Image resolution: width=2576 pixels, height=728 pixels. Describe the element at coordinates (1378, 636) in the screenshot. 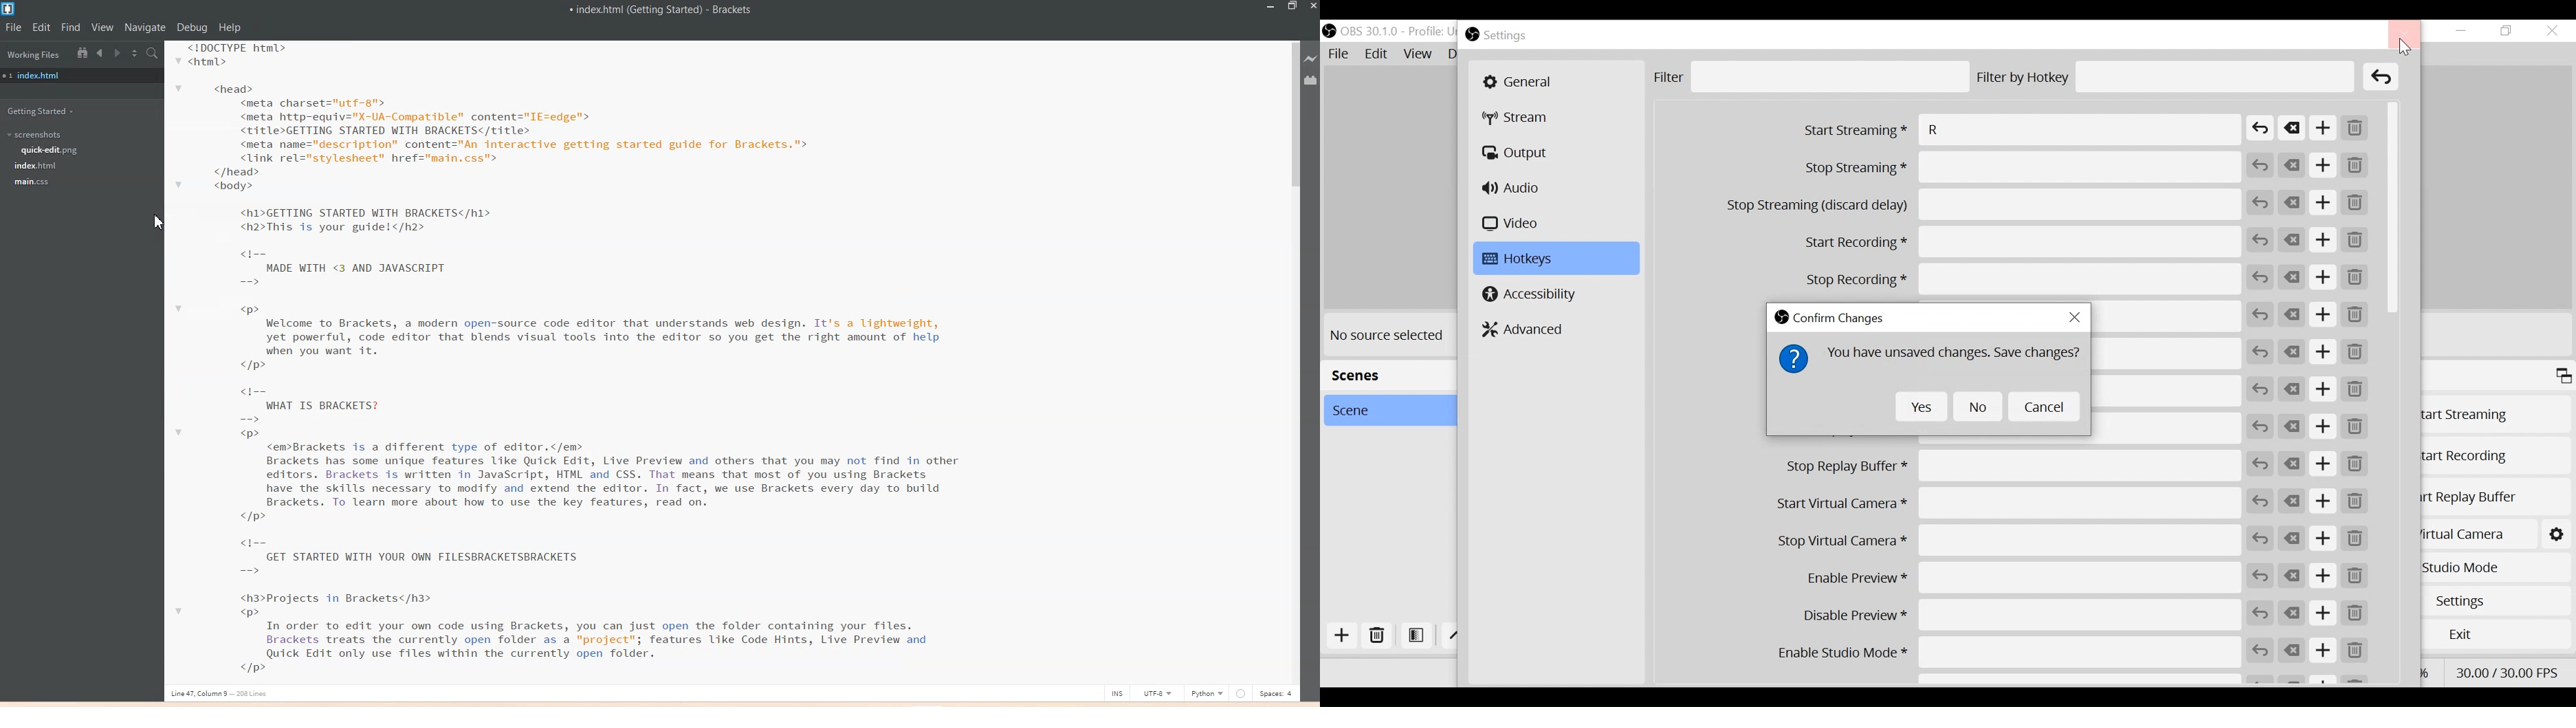

I see `Delete` at that location.